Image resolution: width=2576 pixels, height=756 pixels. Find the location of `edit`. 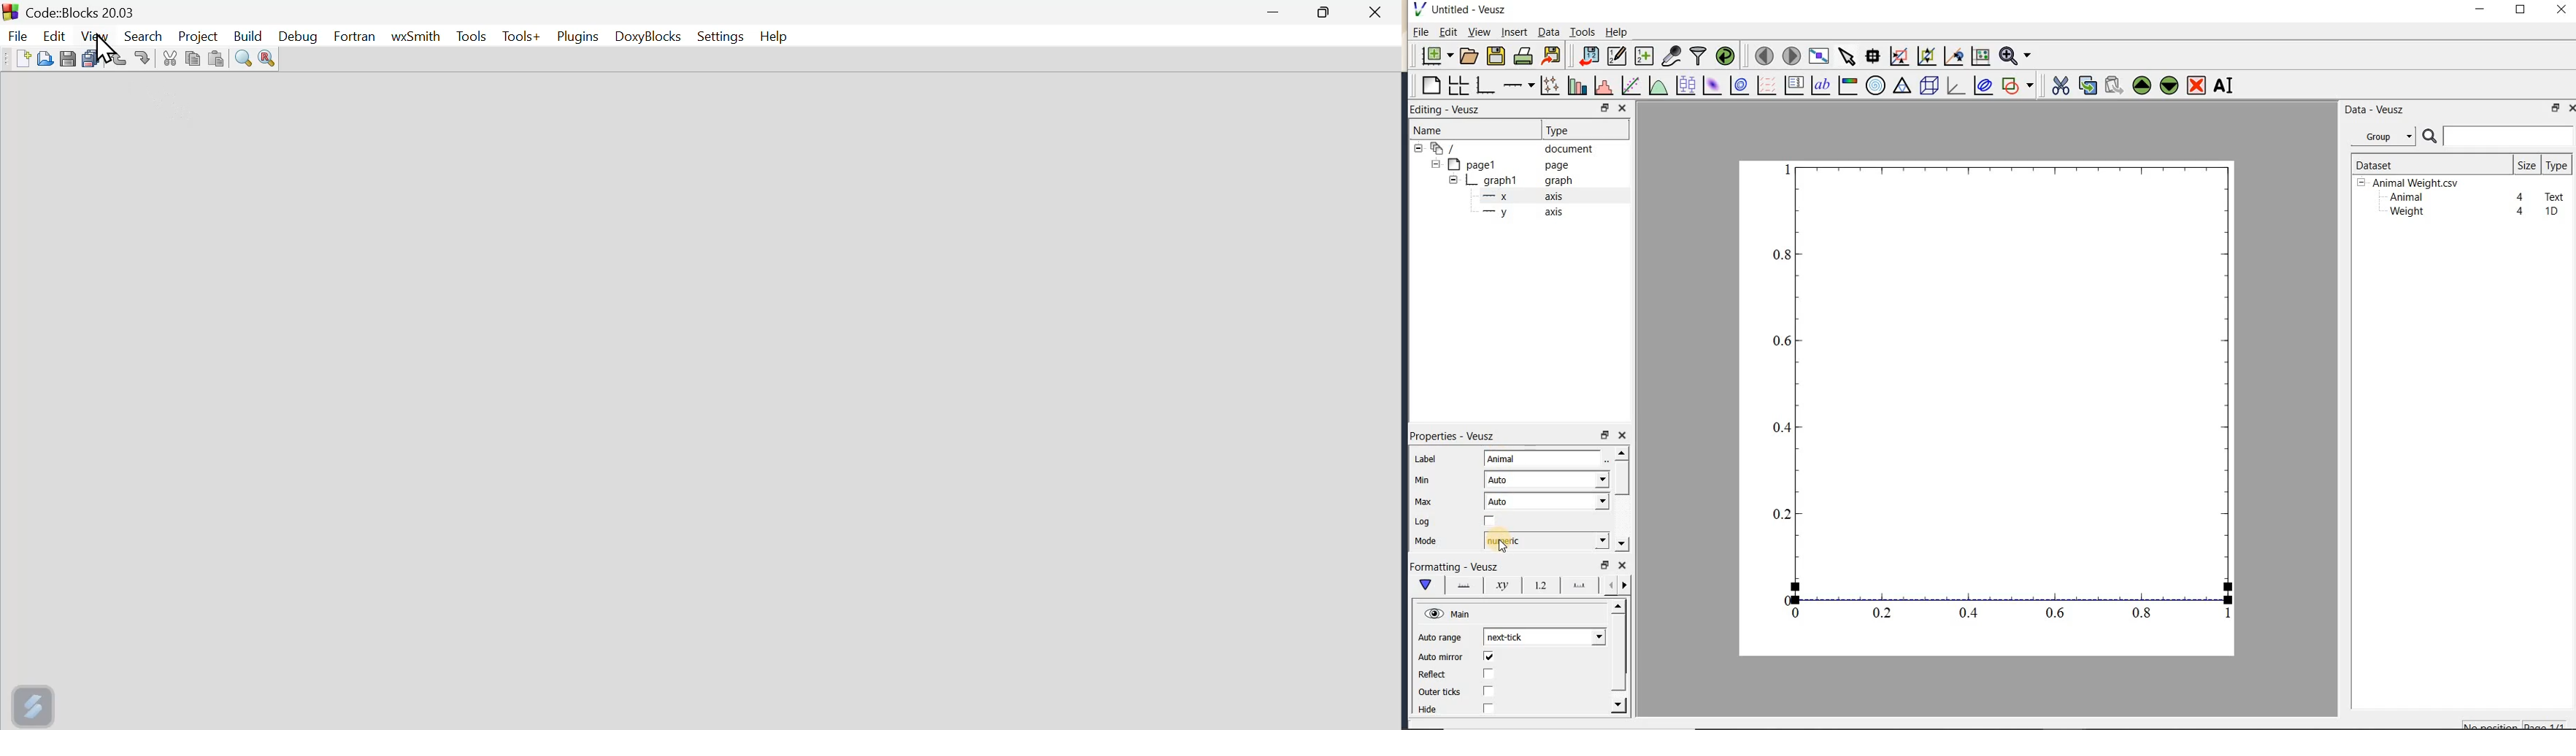

edit is located at coordinates (55, 31).